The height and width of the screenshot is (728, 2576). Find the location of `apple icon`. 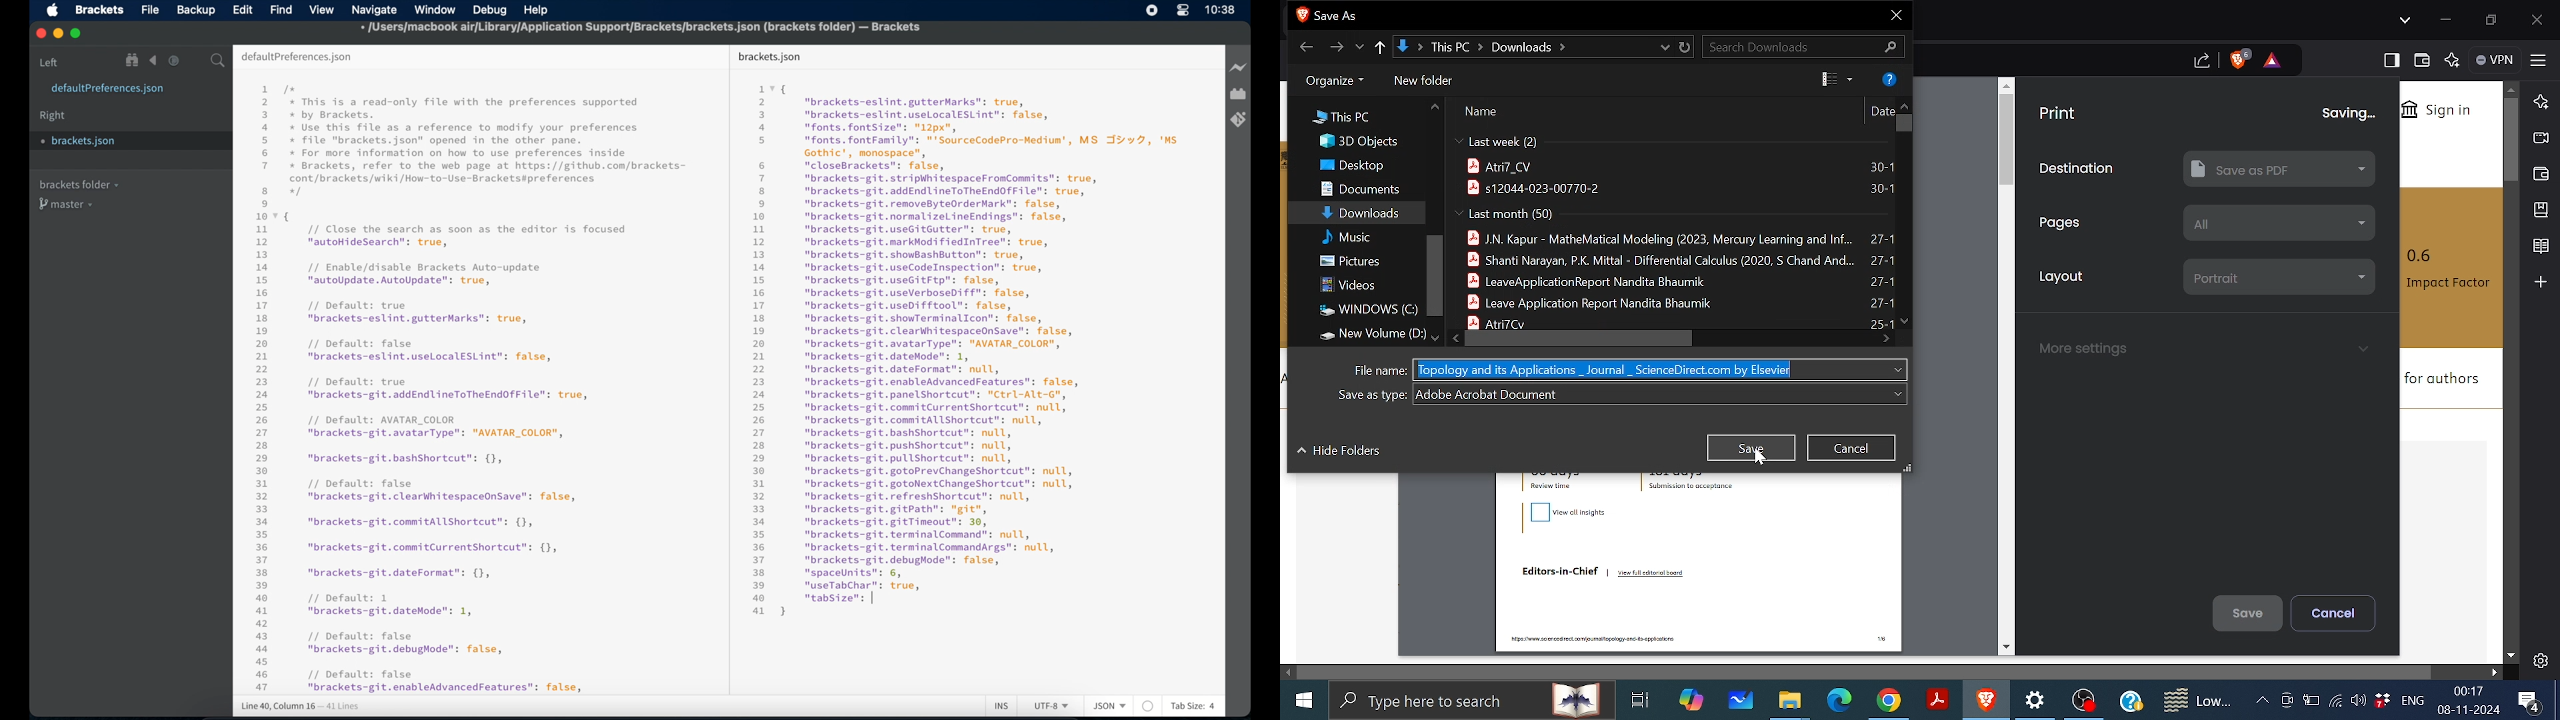

apple icon is located at coordinates (53, 11).